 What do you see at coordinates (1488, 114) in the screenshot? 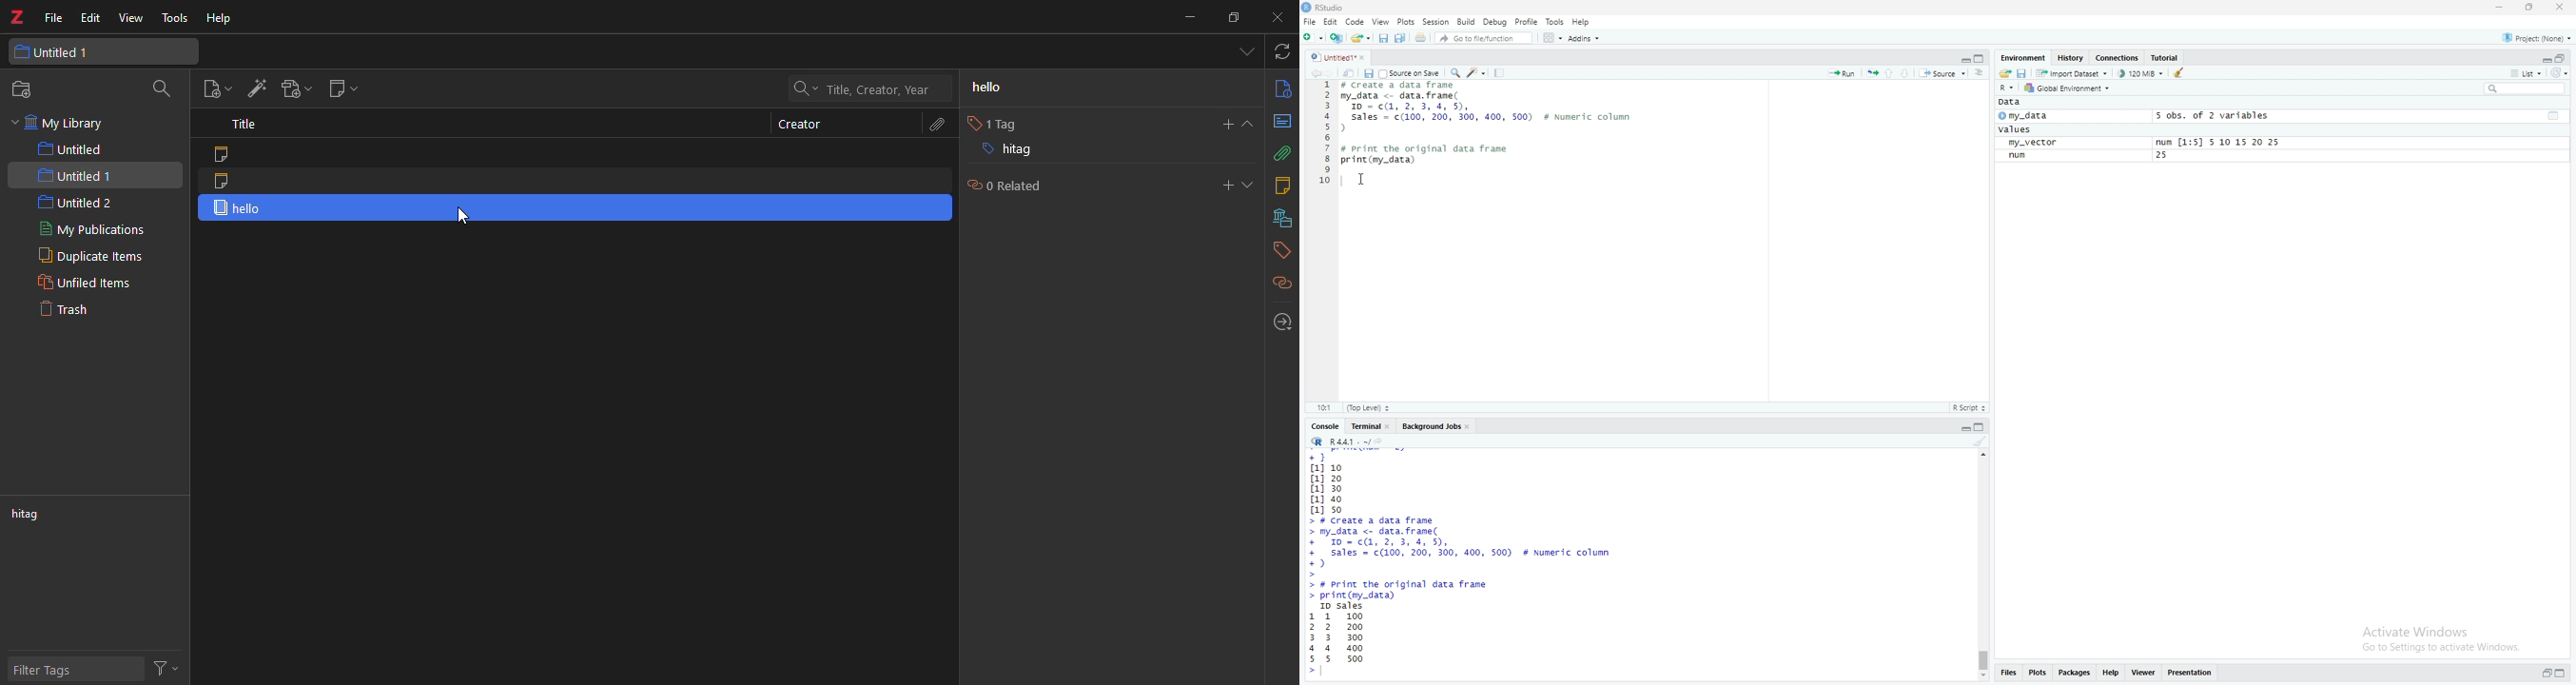
I see `sales and ID data frame` at bounding box center [1488, 114].